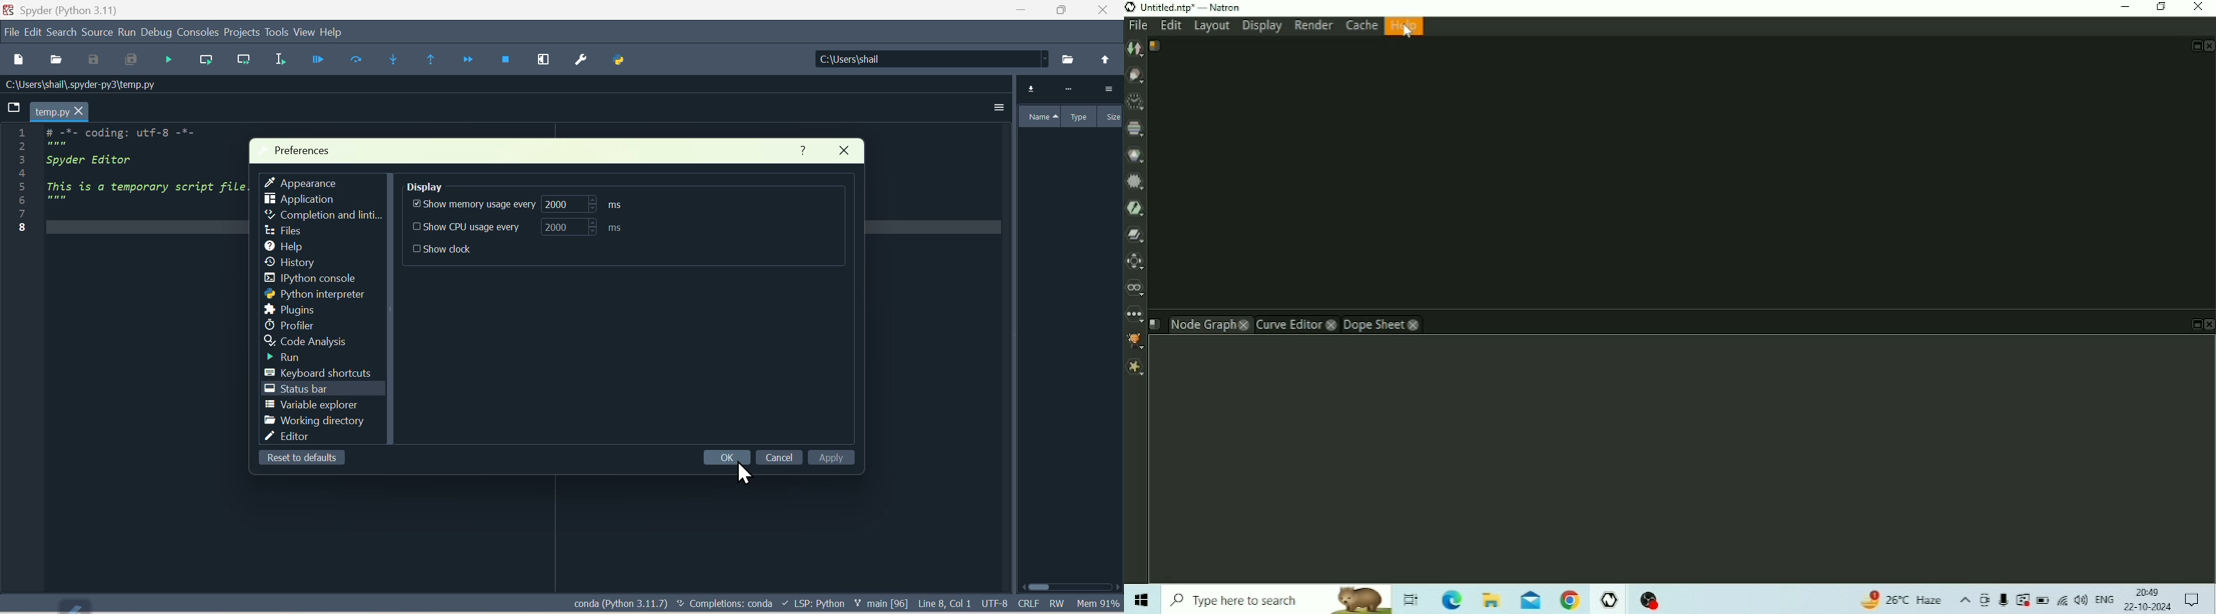 The width and height of the screenshot is (2240, 616). Describe the element at coordinates (66, 9) in the screenshot. I see `Spyder (python 3.11)` at that location.